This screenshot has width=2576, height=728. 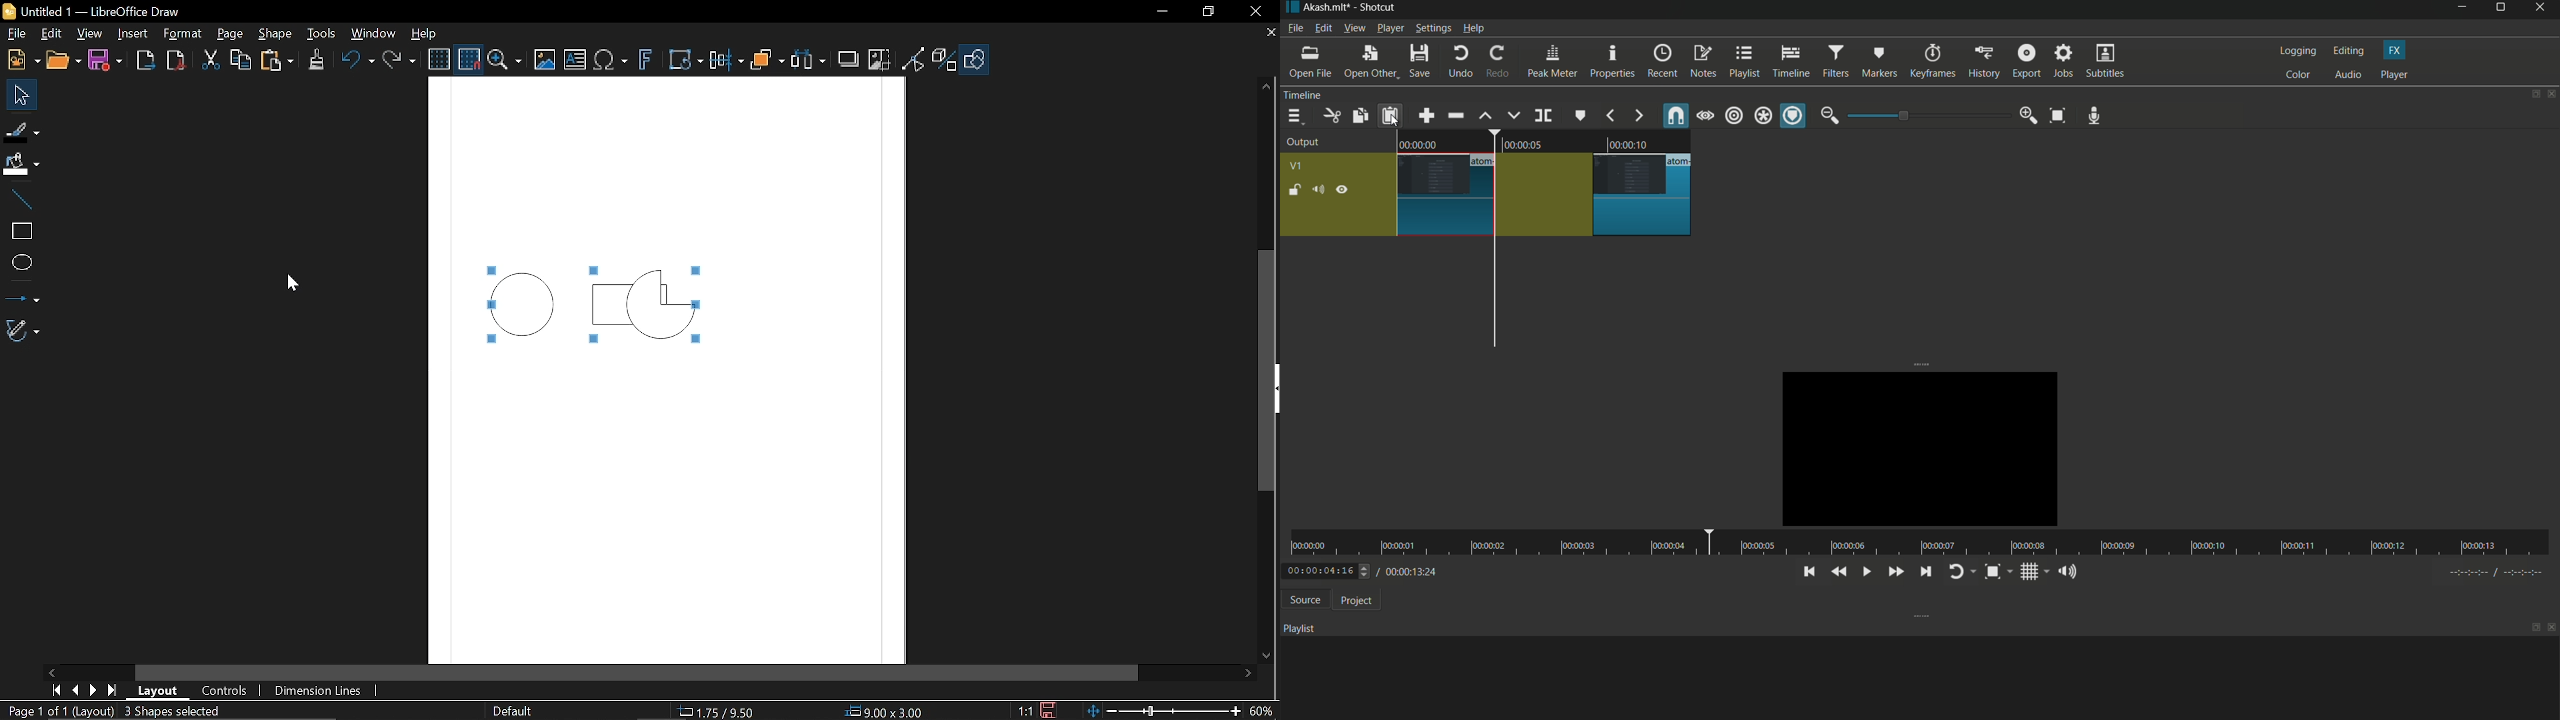 I want to click on FiIl color, so click(x=22, y=160).